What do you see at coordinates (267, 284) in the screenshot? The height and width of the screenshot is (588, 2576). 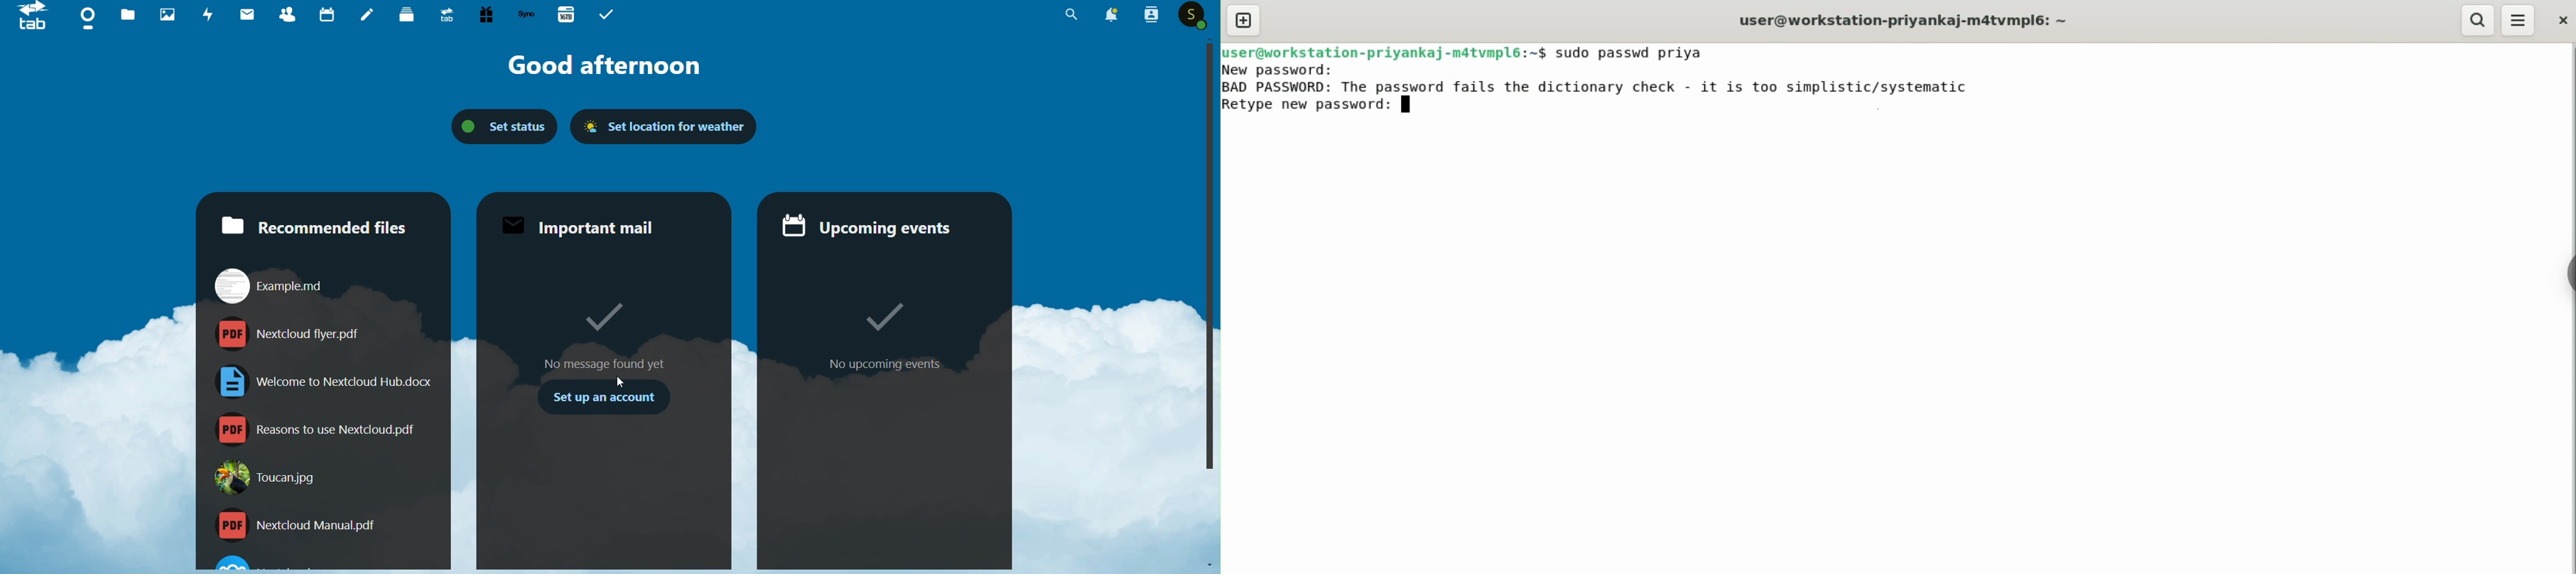 I see `Example.md` at bounding box center [267, 284].